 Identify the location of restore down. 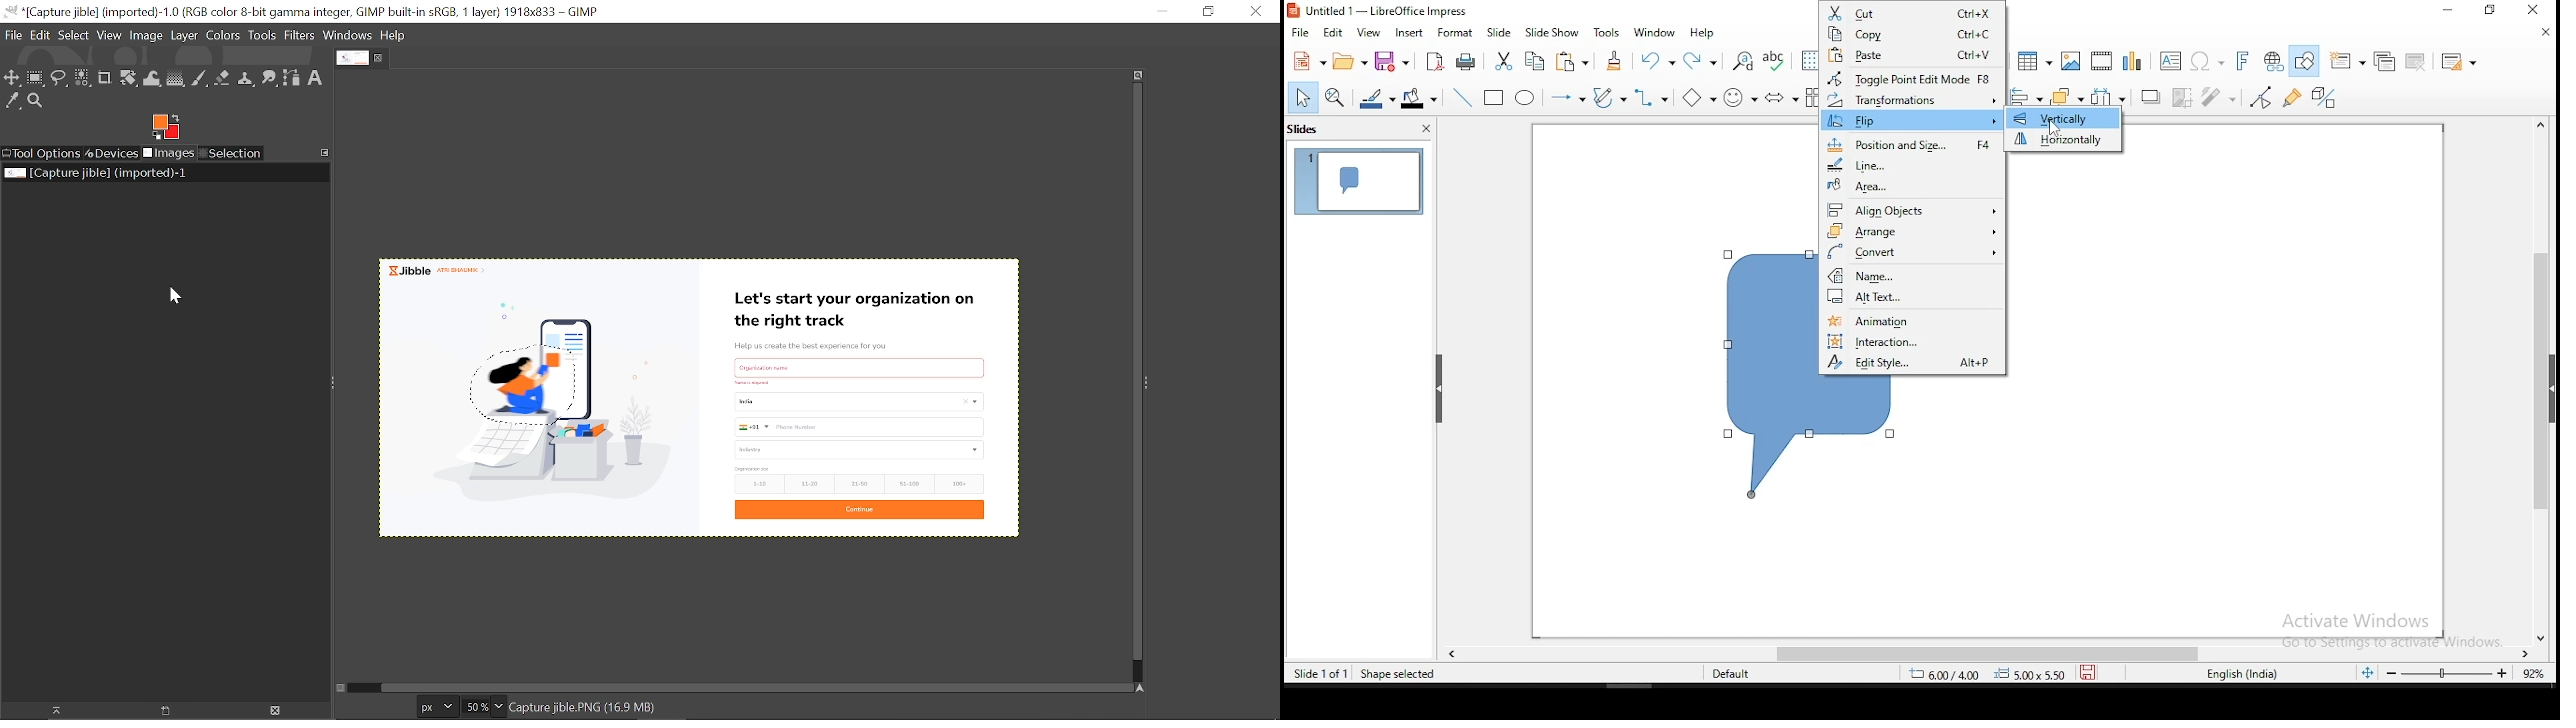
(1207, 11).